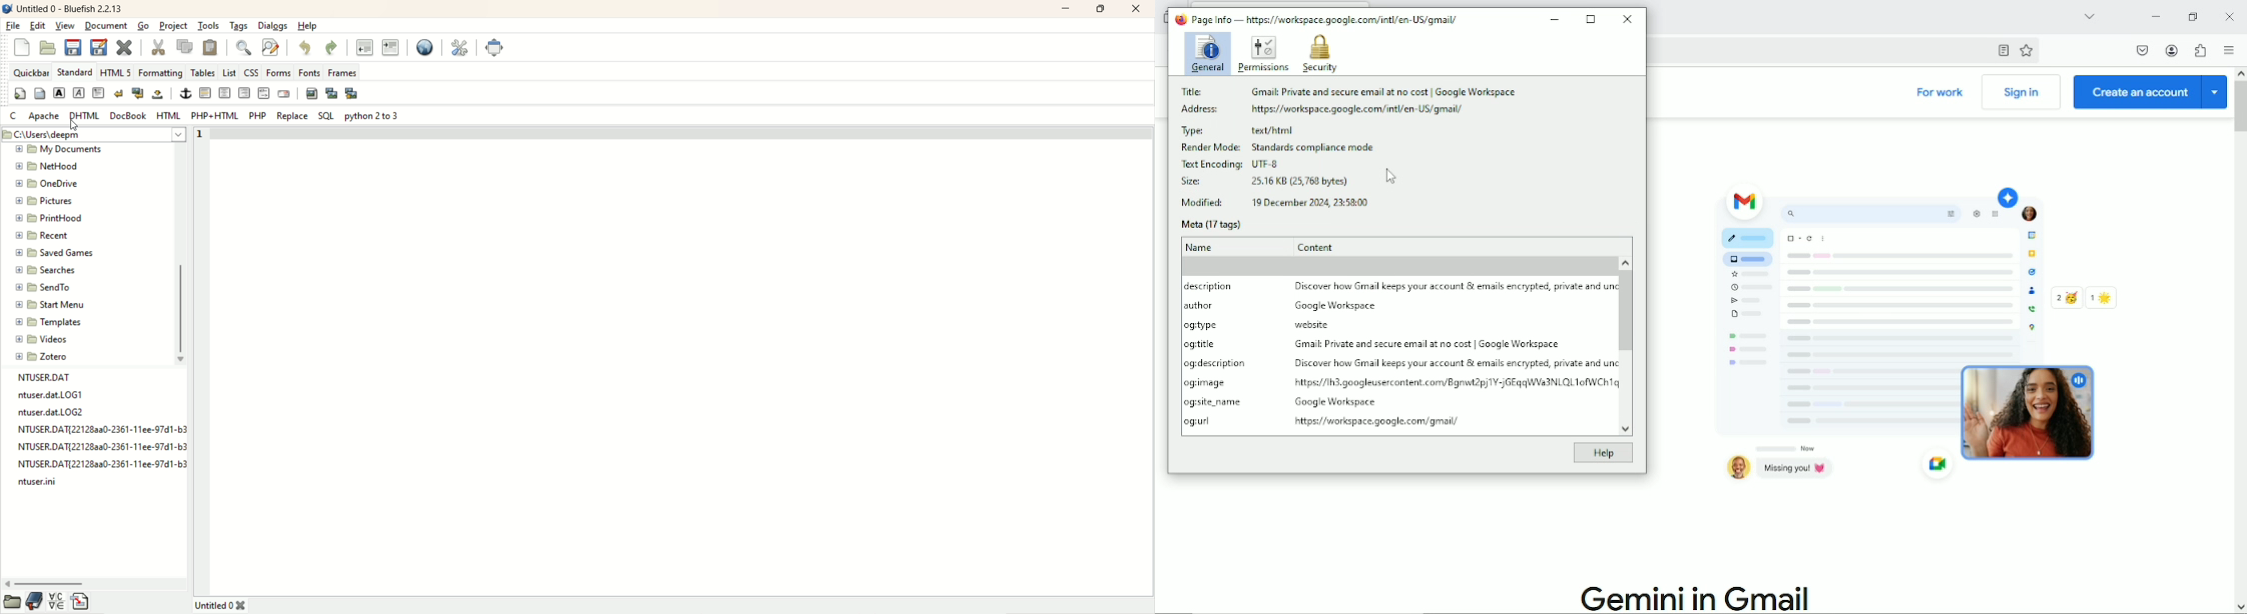 The width and height of the screenshot is (2268, 616). Describe the element at coordinates (105, 25) in the screenshot. I see `document` at that location.